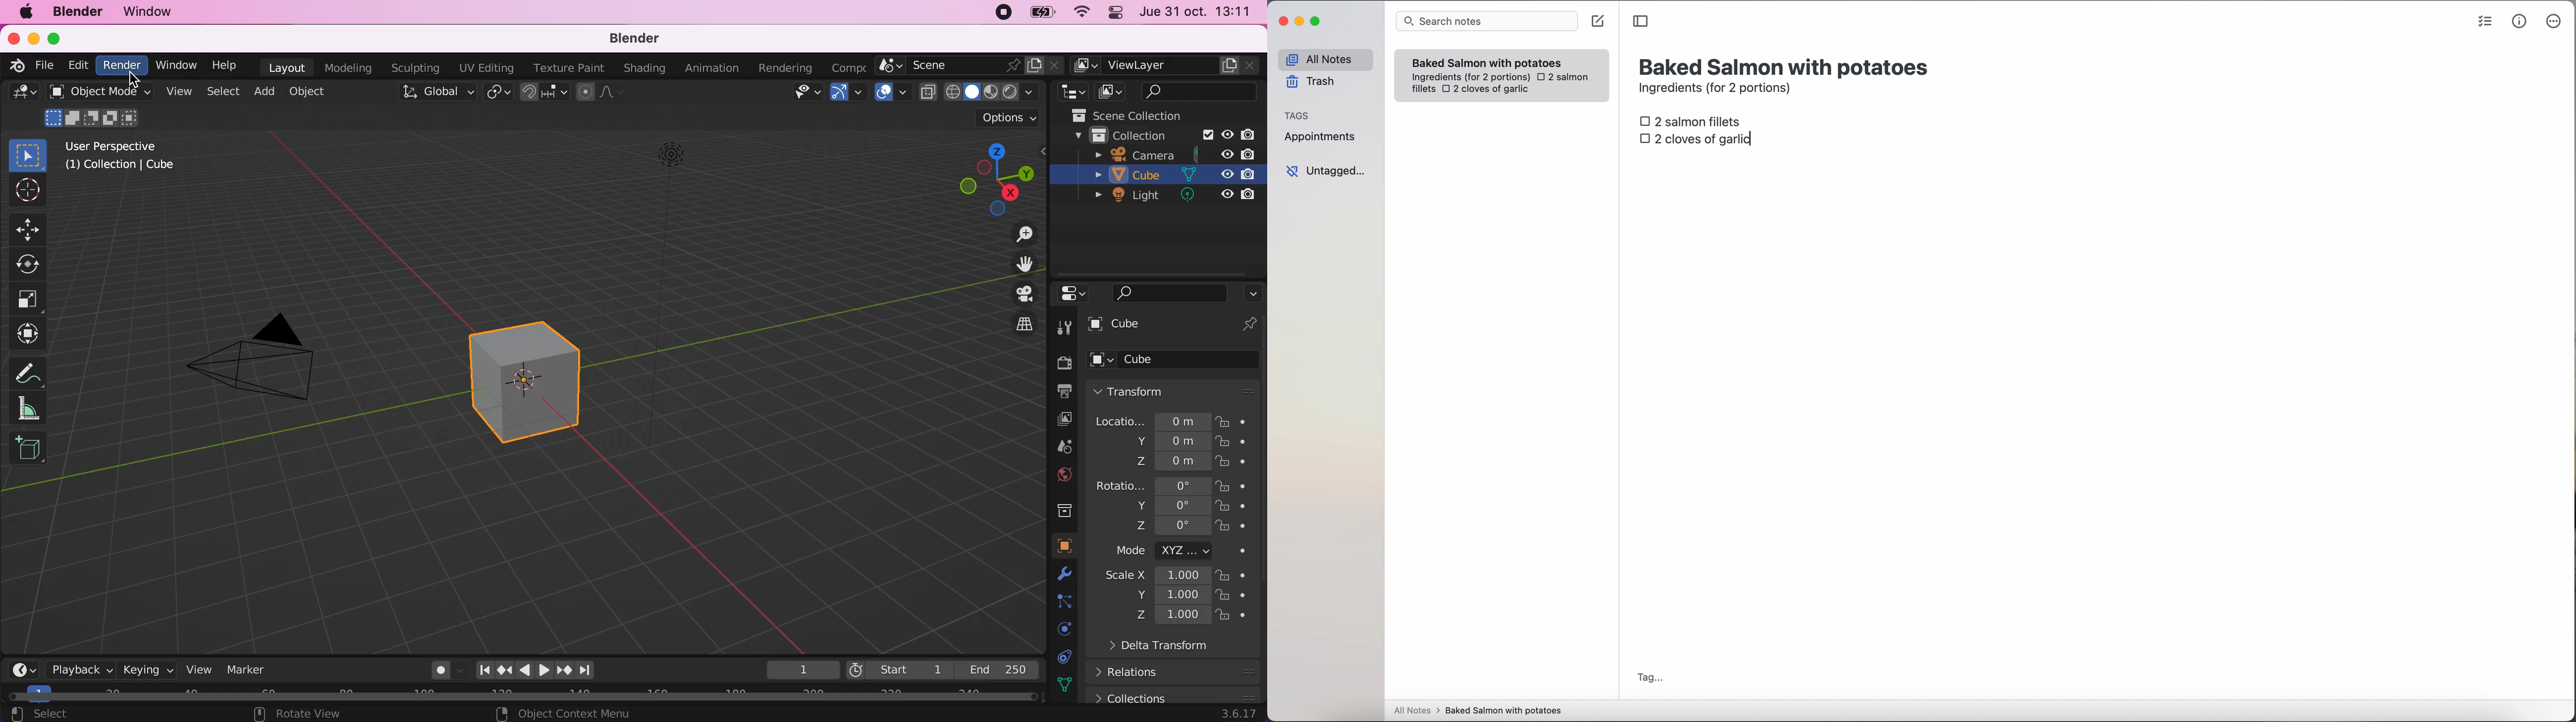 The height and width of the screenshot is (728, 2576). Describe the element at coordinates (1321, 135) in the screenshot. I see `appointments tag` at that location.